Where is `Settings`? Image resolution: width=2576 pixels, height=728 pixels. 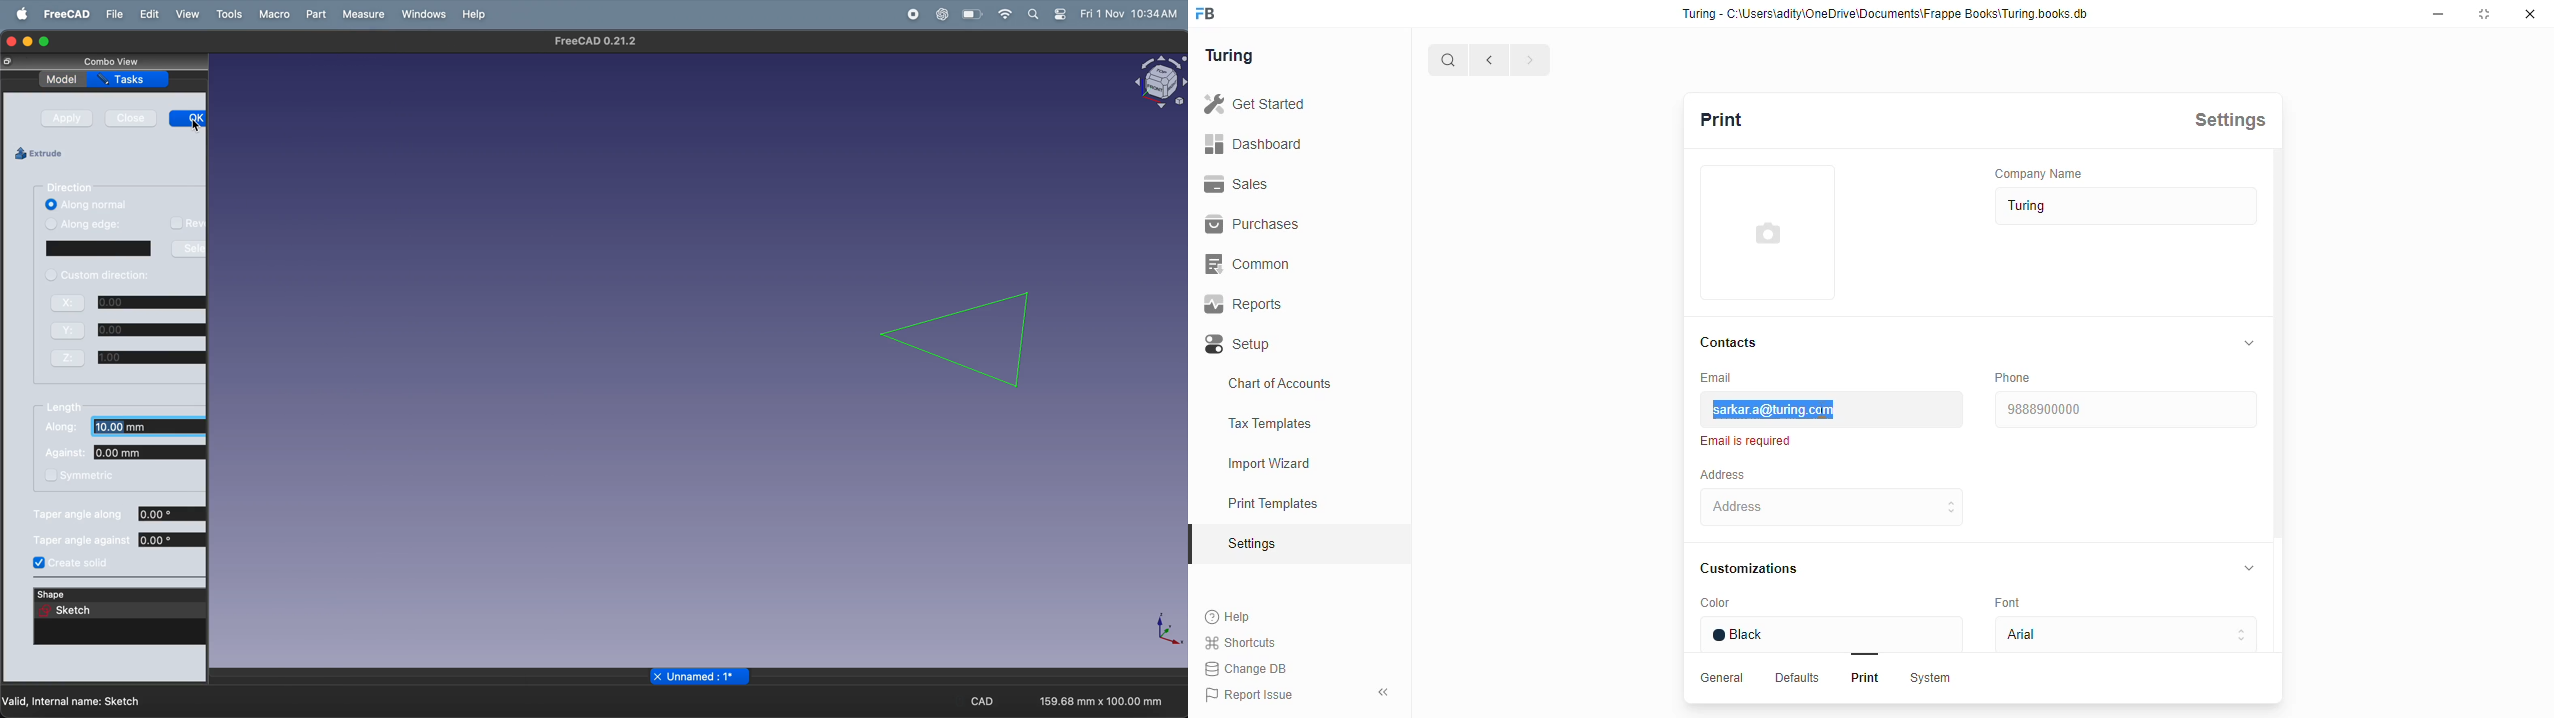 Settings is located at coordinates (2237, 119).